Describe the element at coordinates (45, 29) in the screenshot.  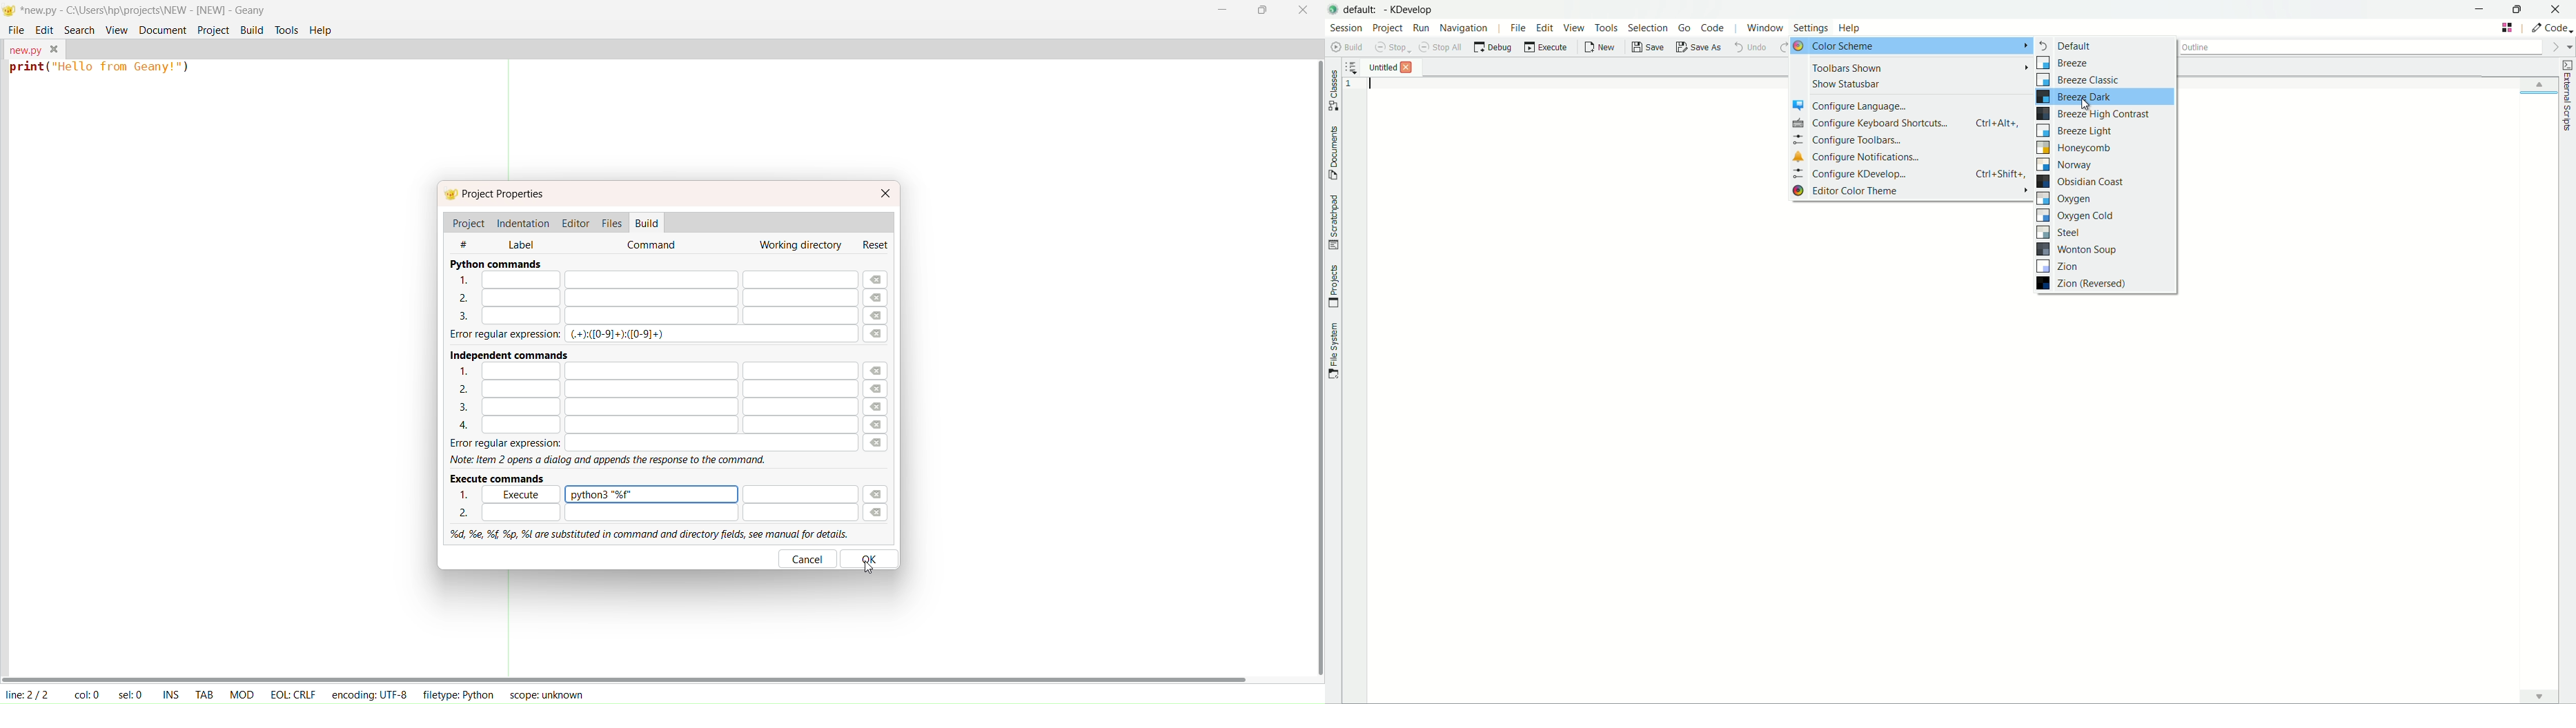
I see `edit` at that location.